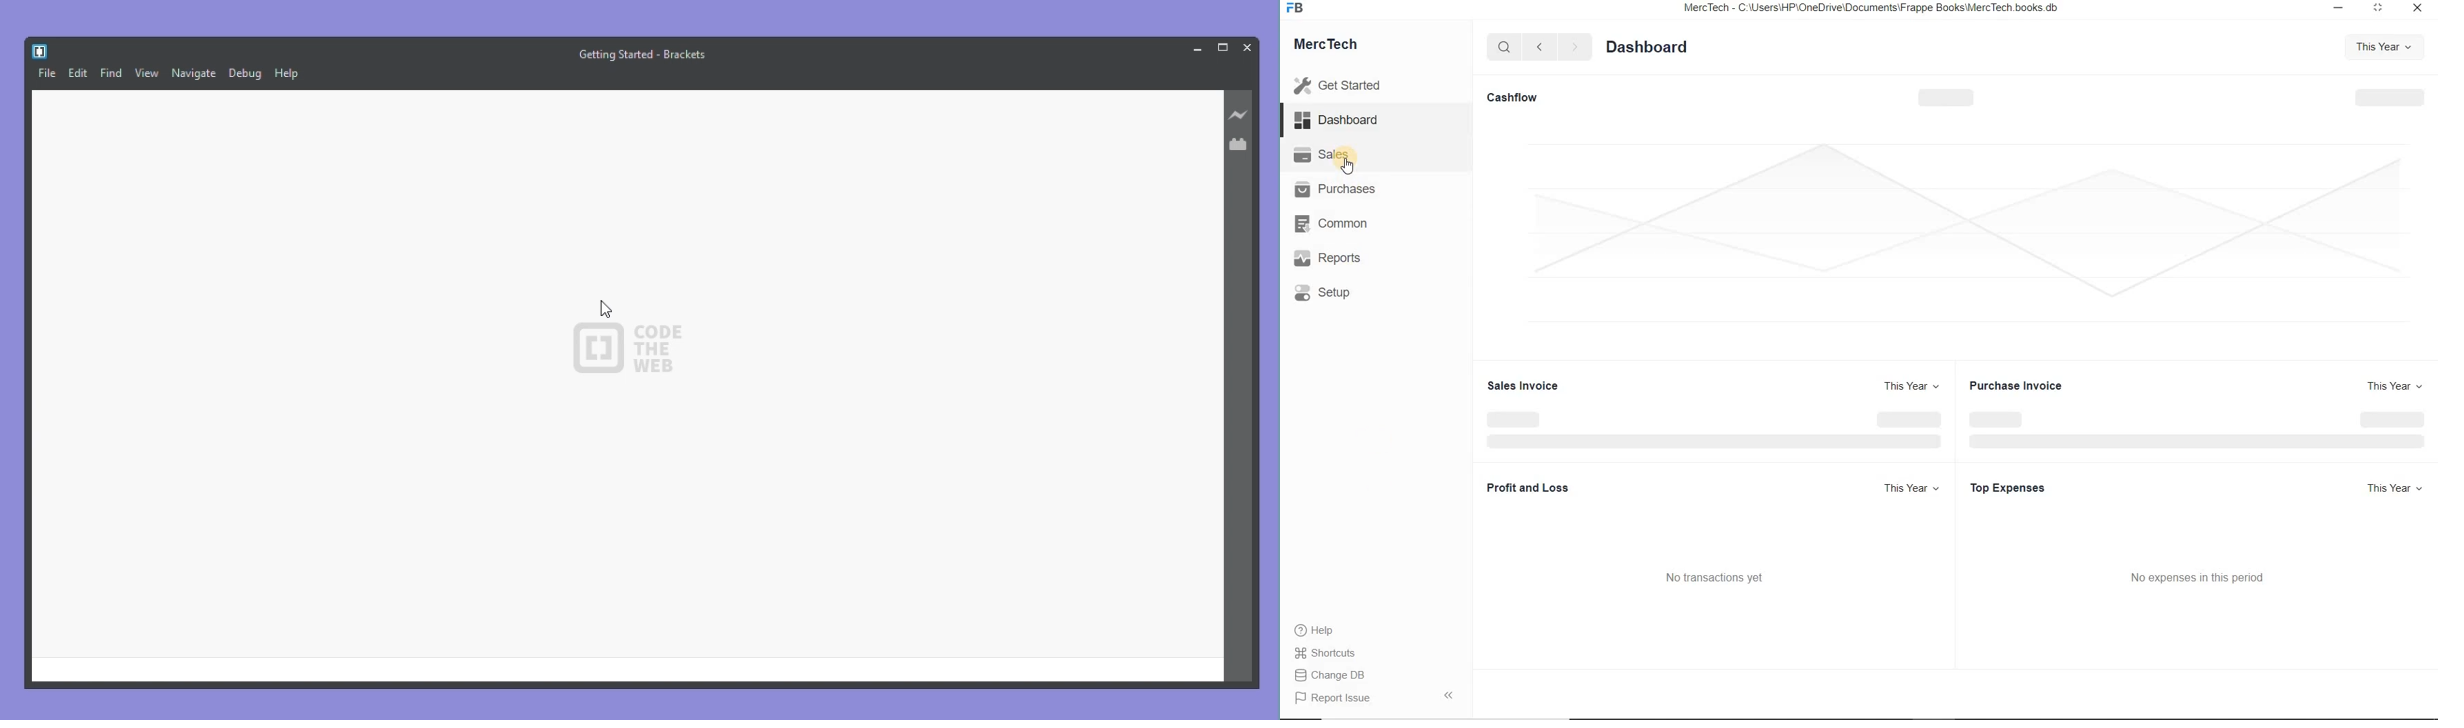  What do you see at coordinates (1541, 48) in the screenshot?
I see `Go back` at bounding box center [1541, 48].